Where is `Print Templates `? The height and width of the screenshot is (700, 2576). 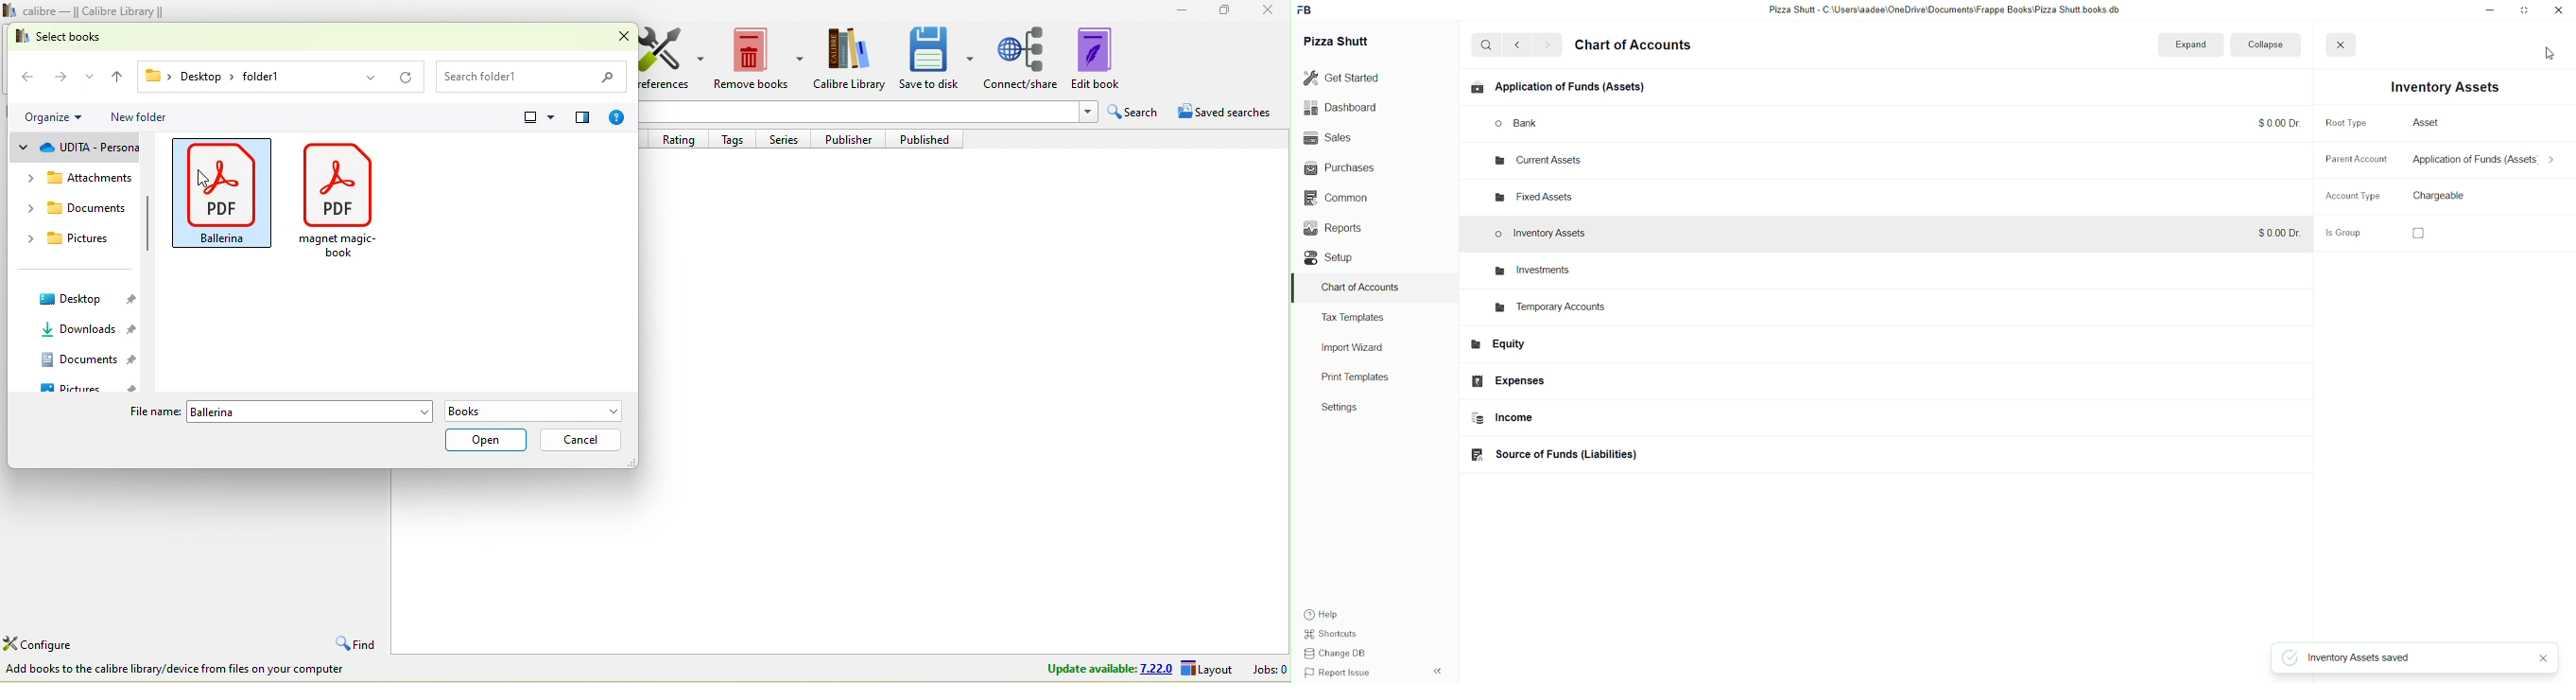 Print Templates  is located at coordinates (1368, 378).